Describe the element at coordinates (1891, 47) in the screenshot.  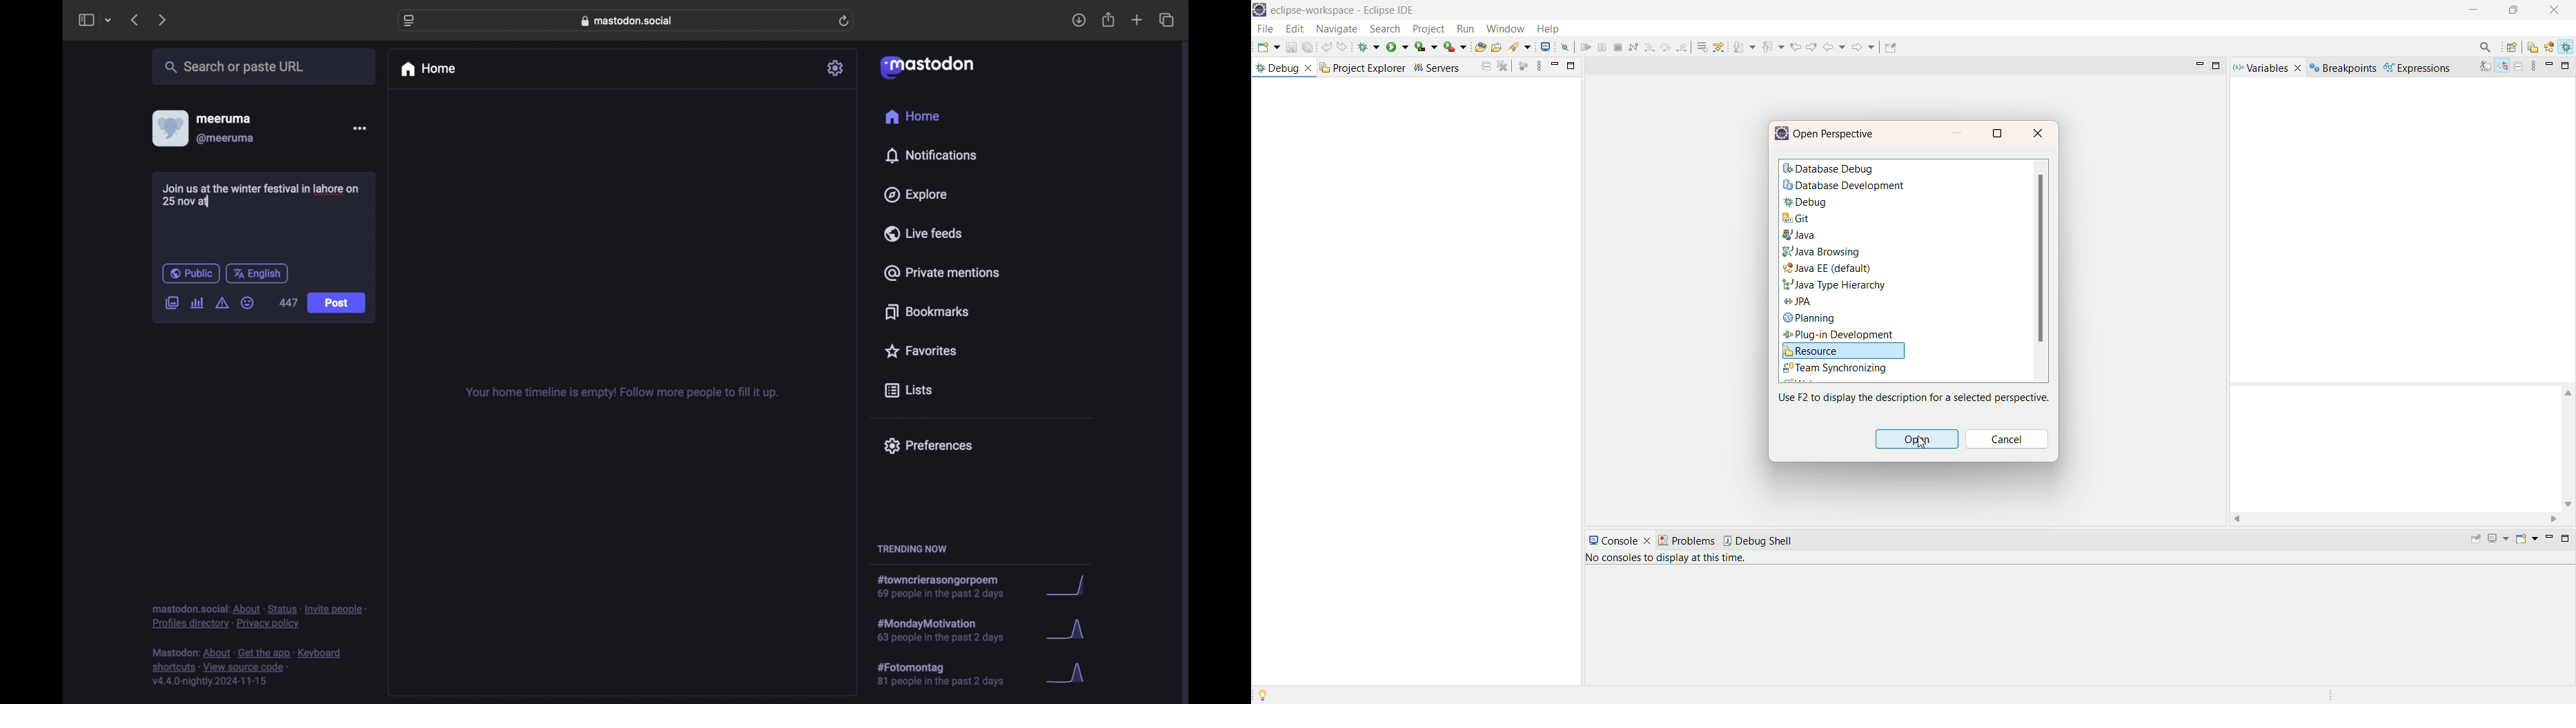
I see `previous edit location` at that location.